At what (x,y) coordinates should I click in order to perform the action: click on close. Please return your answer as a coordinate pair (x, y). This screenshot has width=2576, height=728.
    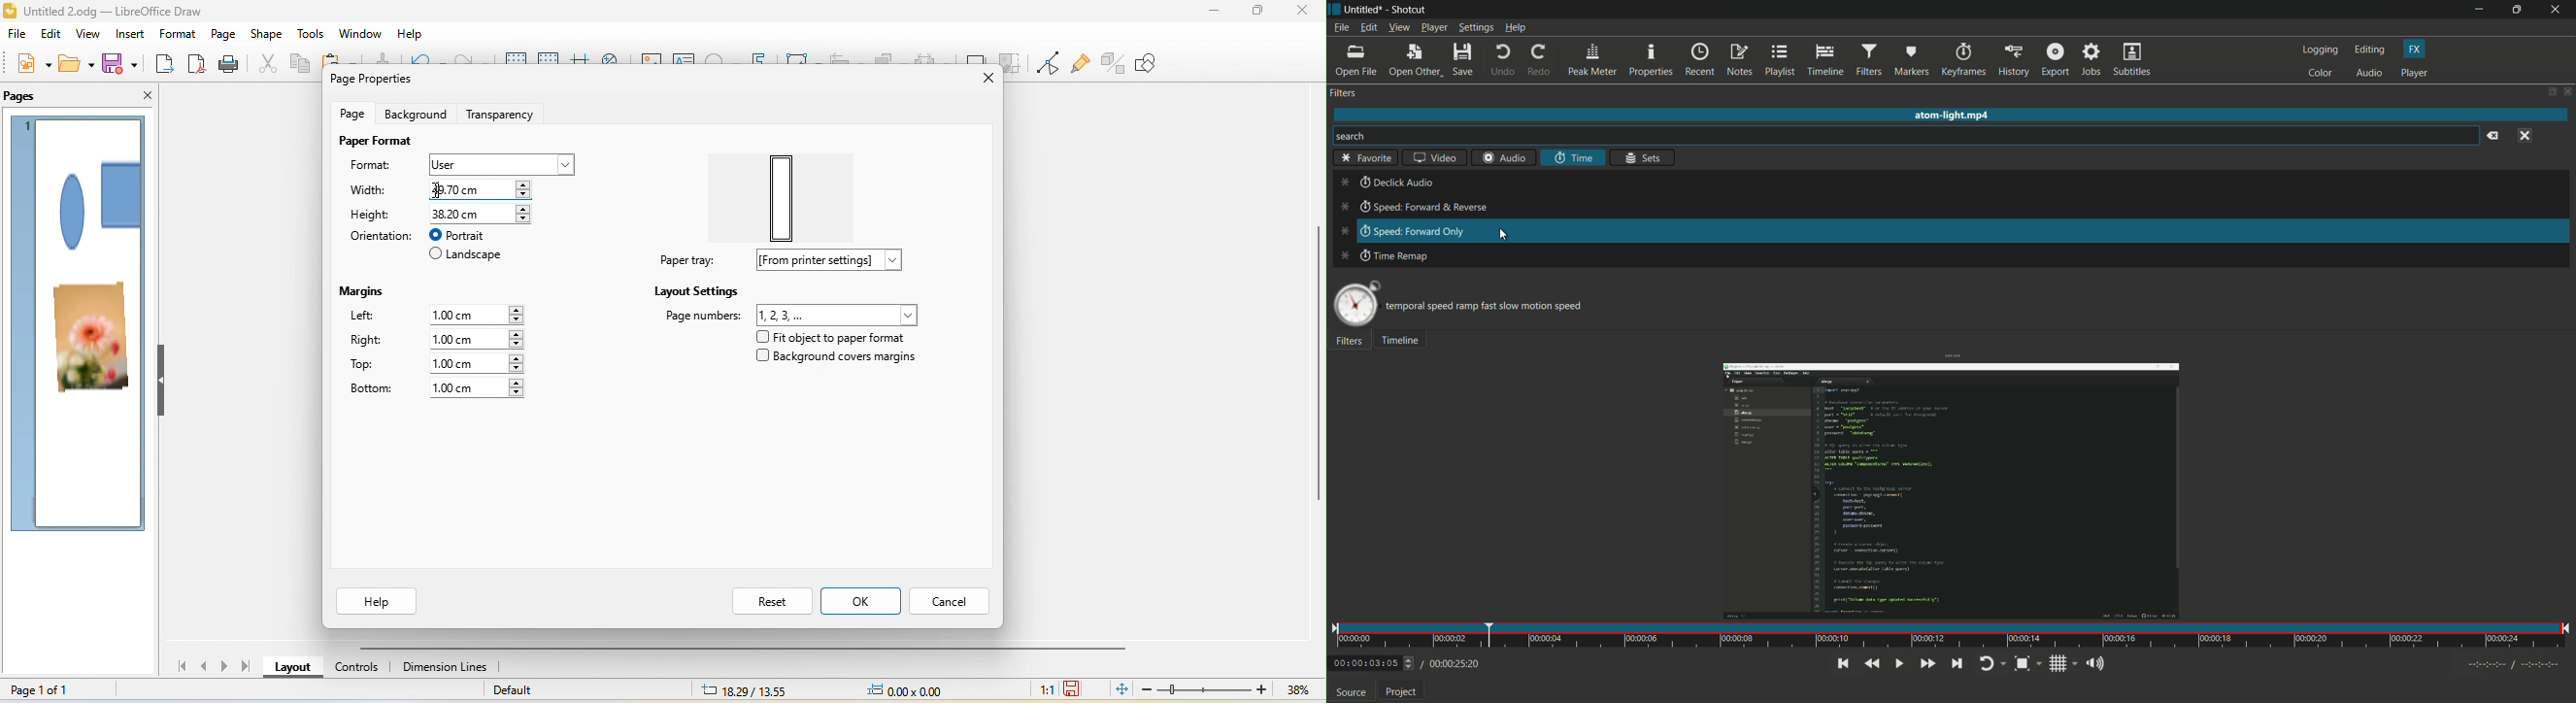
    Looking at the image, I should click on (984, 80).